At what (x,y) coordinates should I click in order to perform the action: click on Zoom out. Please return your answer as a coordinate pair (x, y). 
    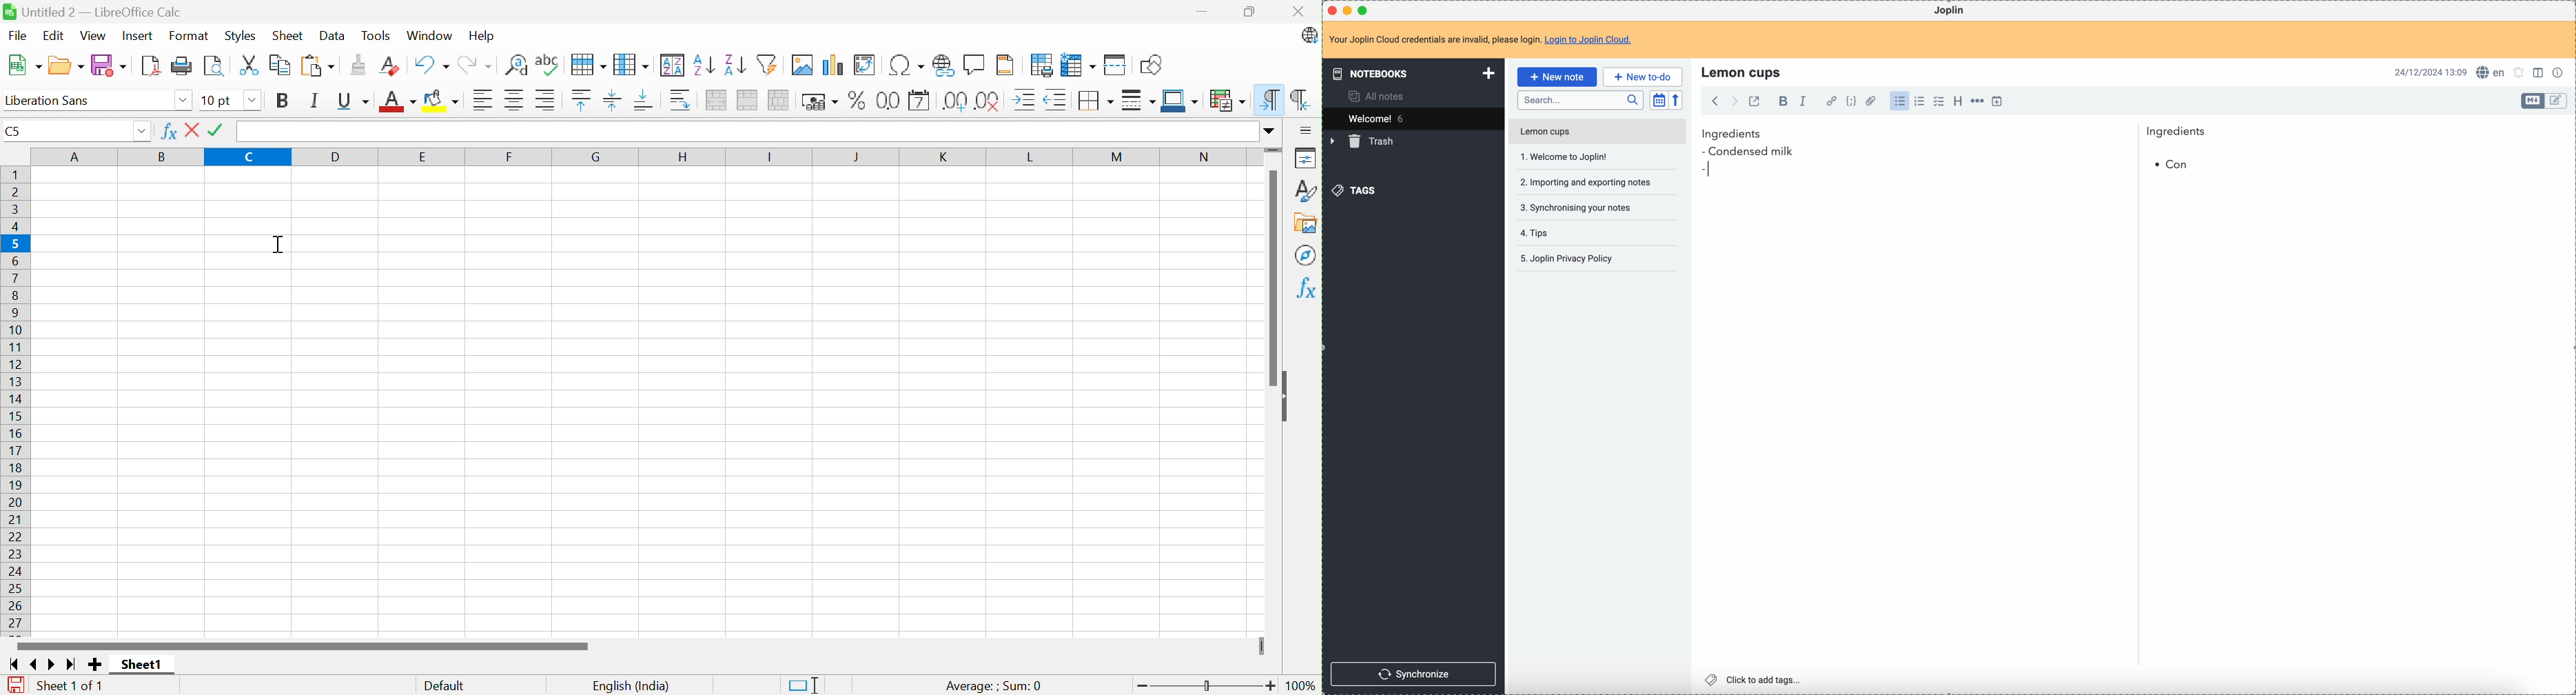
    Looking at the image, I should click on (1142, 687).